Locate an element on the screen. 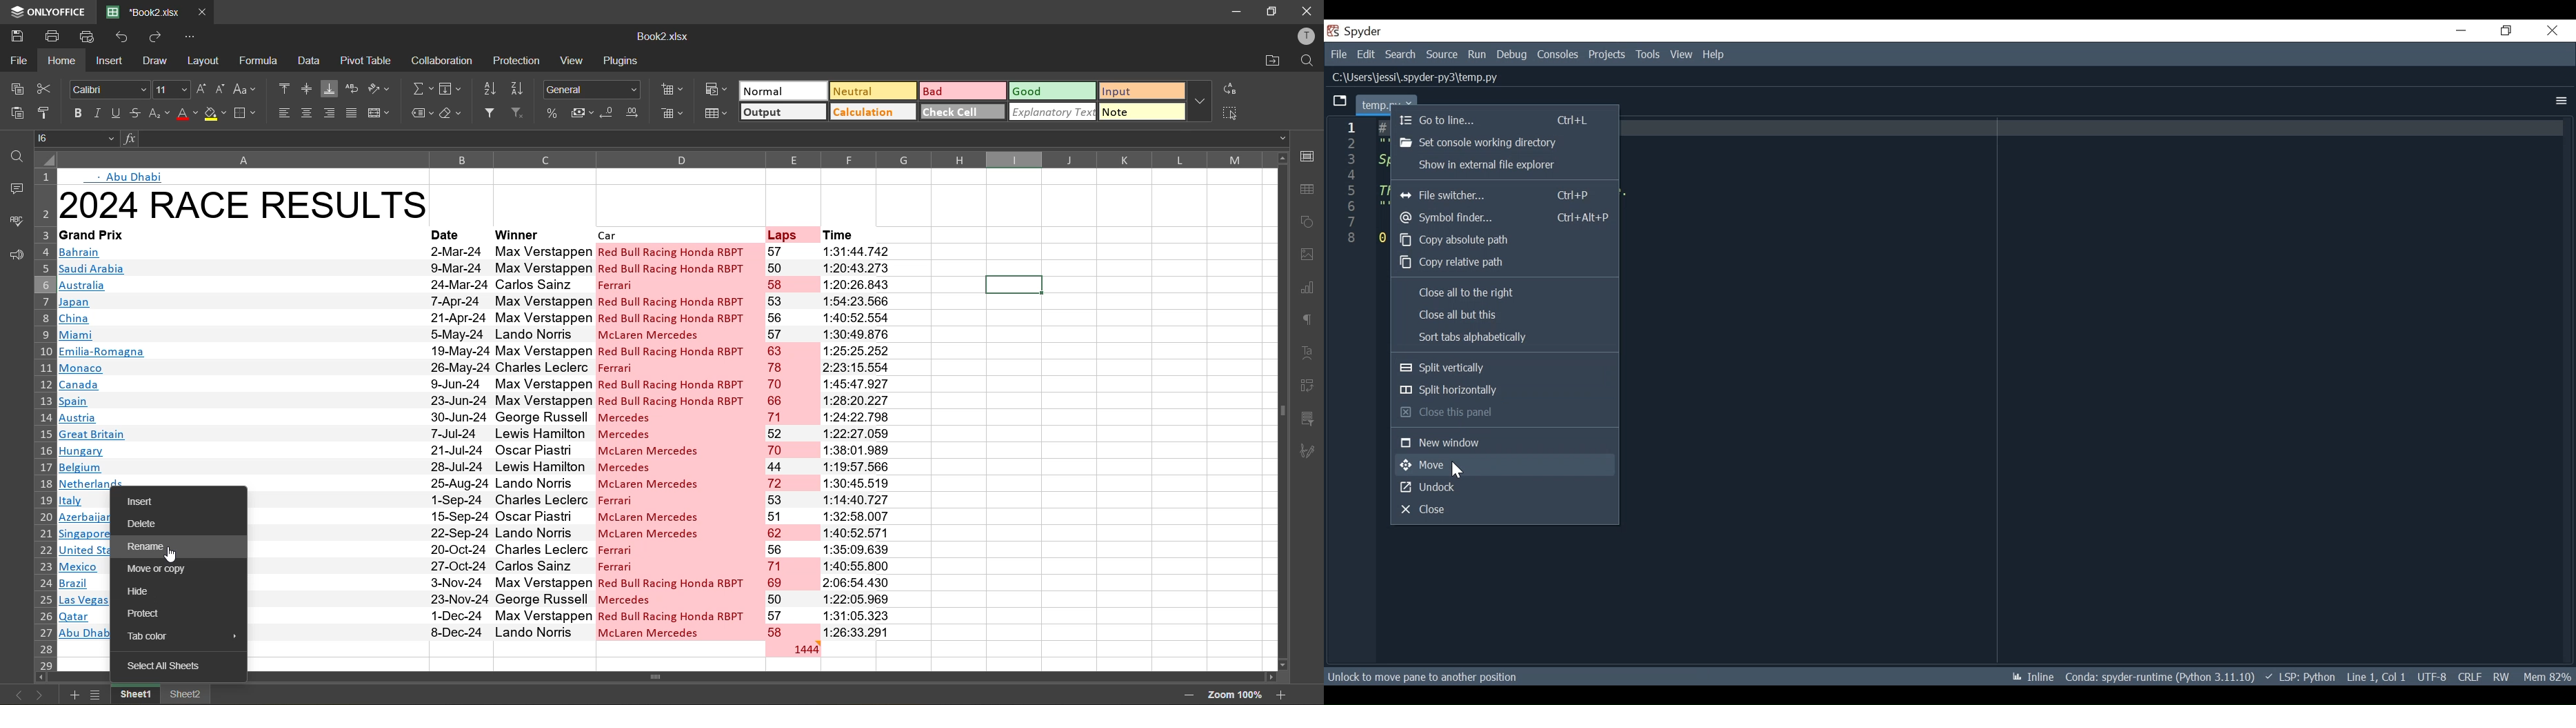 The image size is (2576, 728). normal is located at coordinates (781, 92).